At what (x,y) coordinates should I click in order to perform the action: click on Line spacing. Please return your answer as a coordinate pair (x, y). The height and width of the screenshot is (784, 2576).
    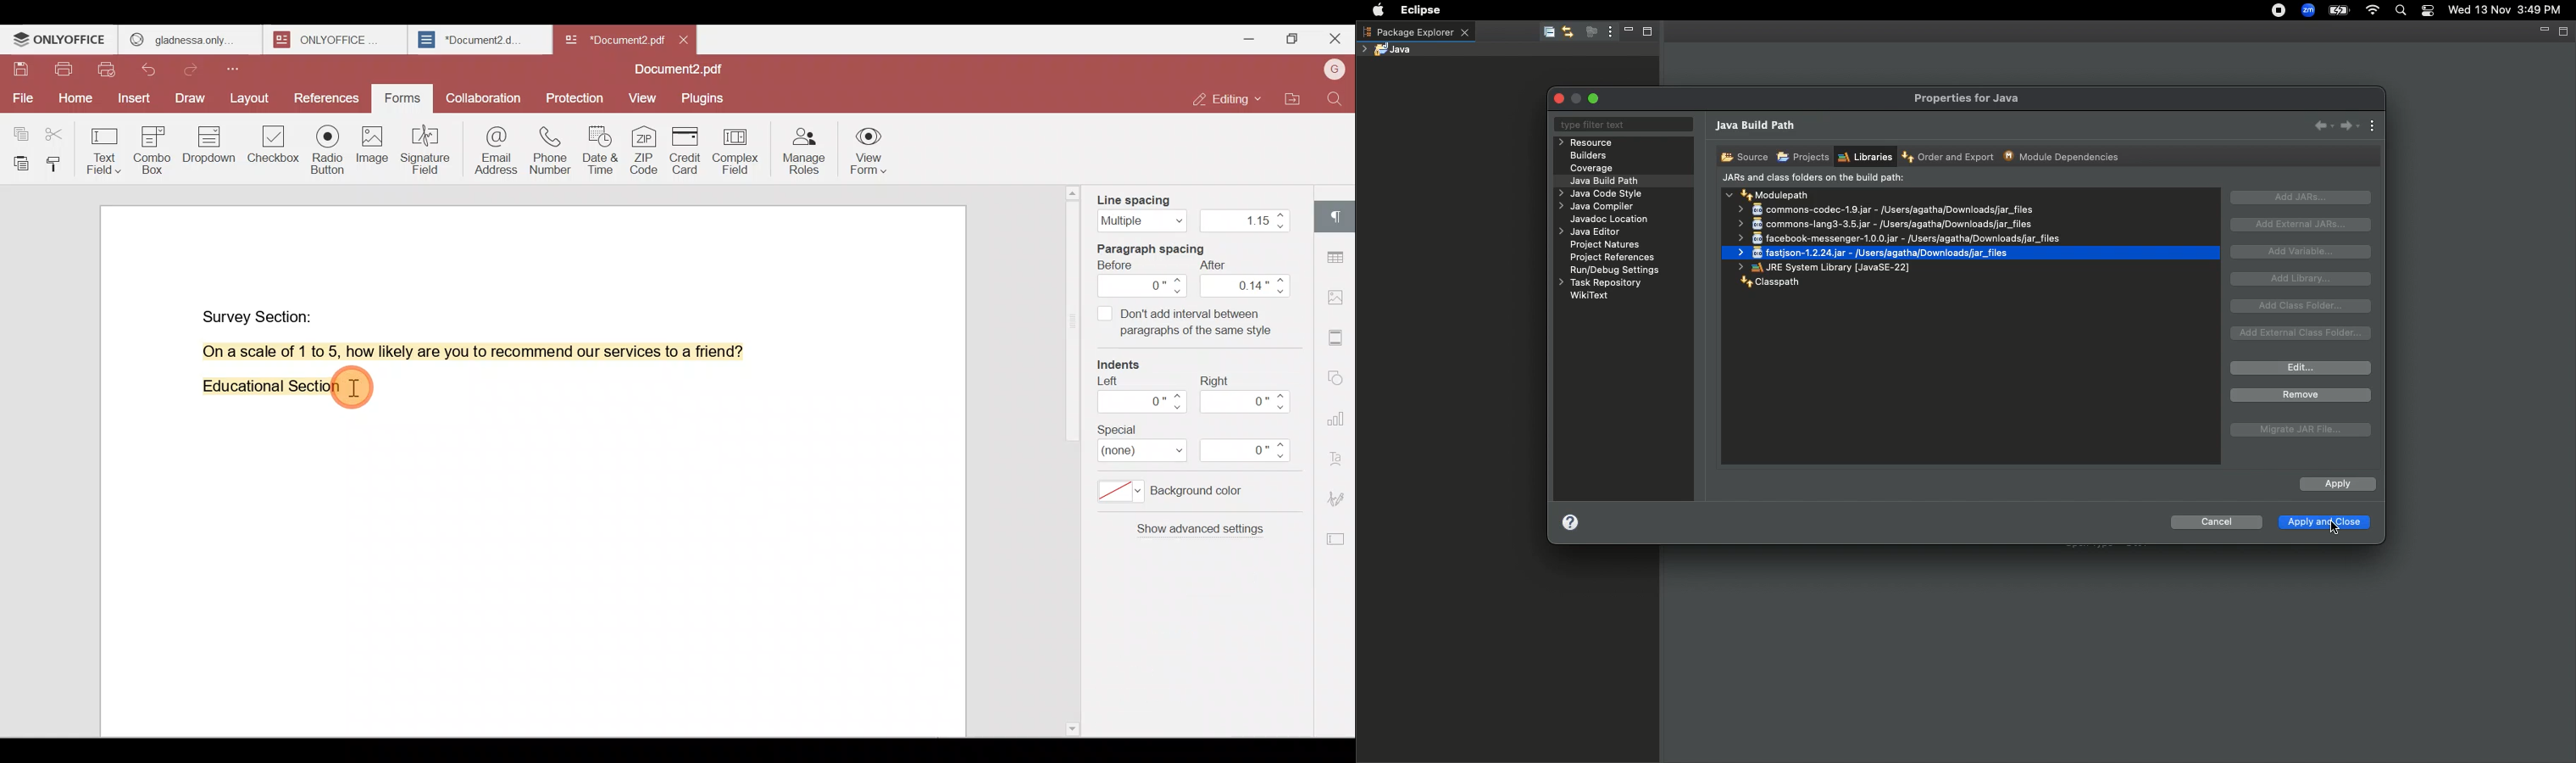
    Looking at the image, I should click on (1191, 208).